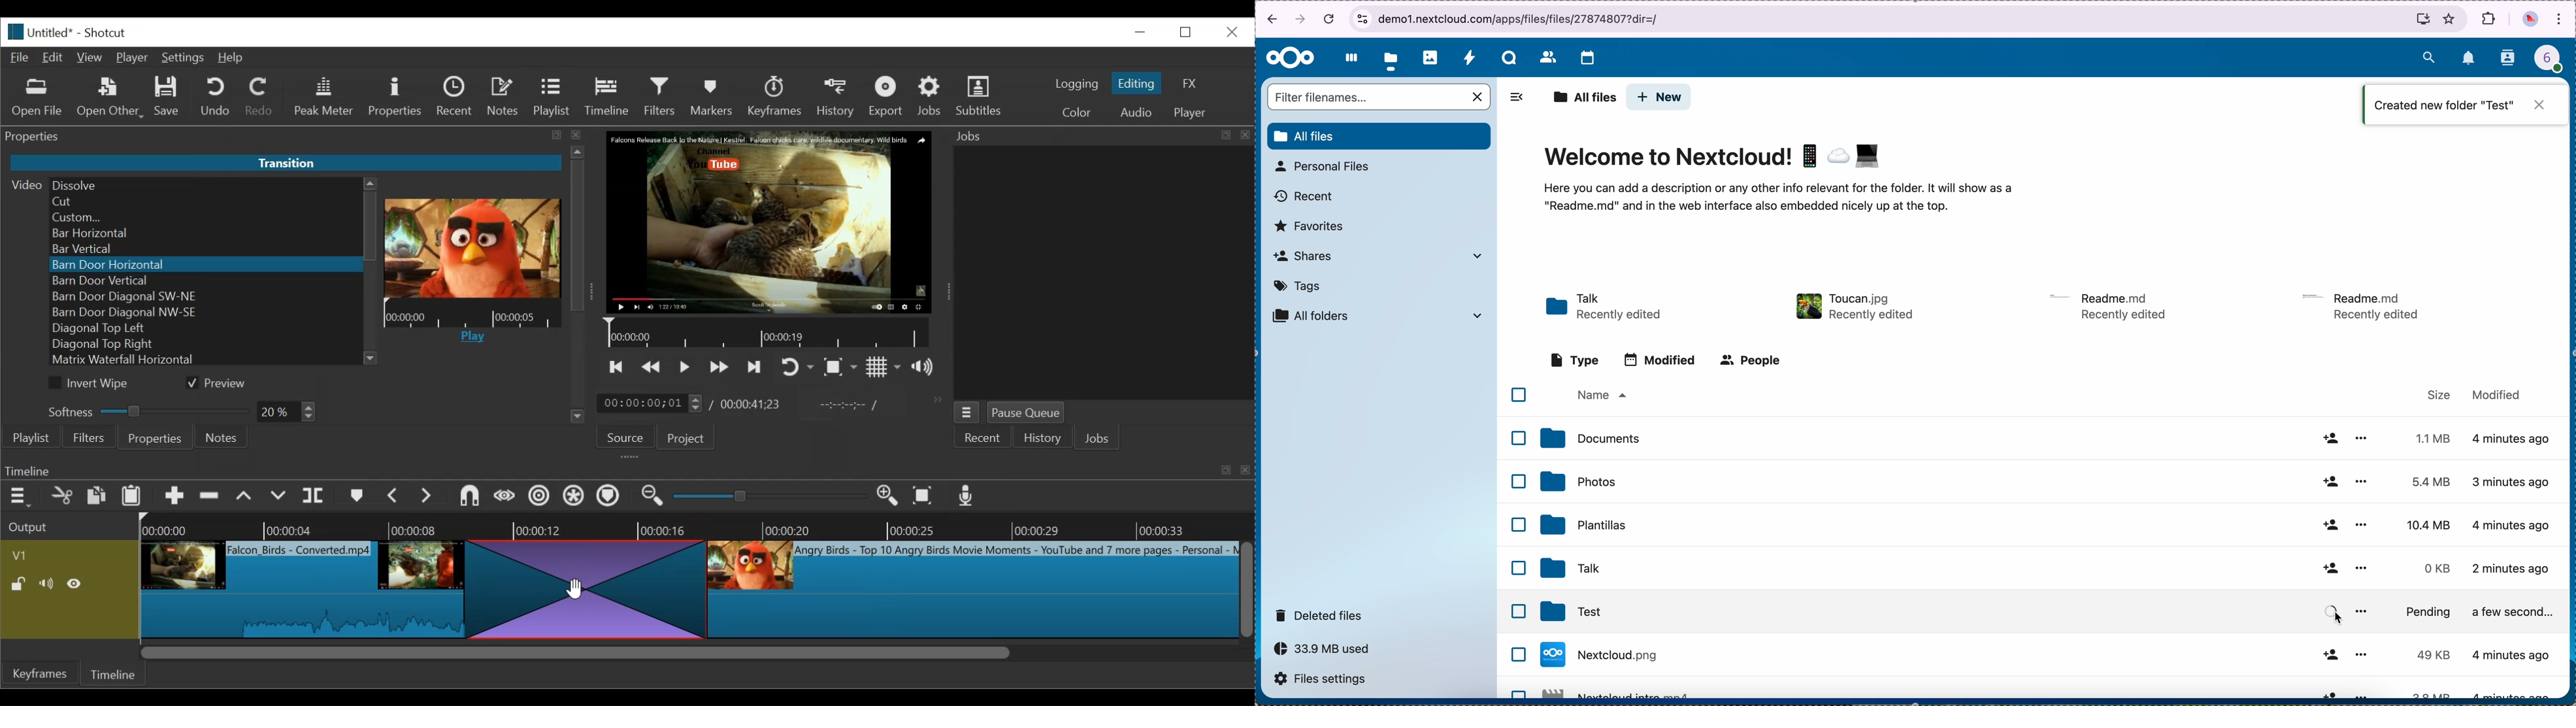 The width and height of the screenshot is (2576, 728). I want to click on Open Other, so click(110, 98).